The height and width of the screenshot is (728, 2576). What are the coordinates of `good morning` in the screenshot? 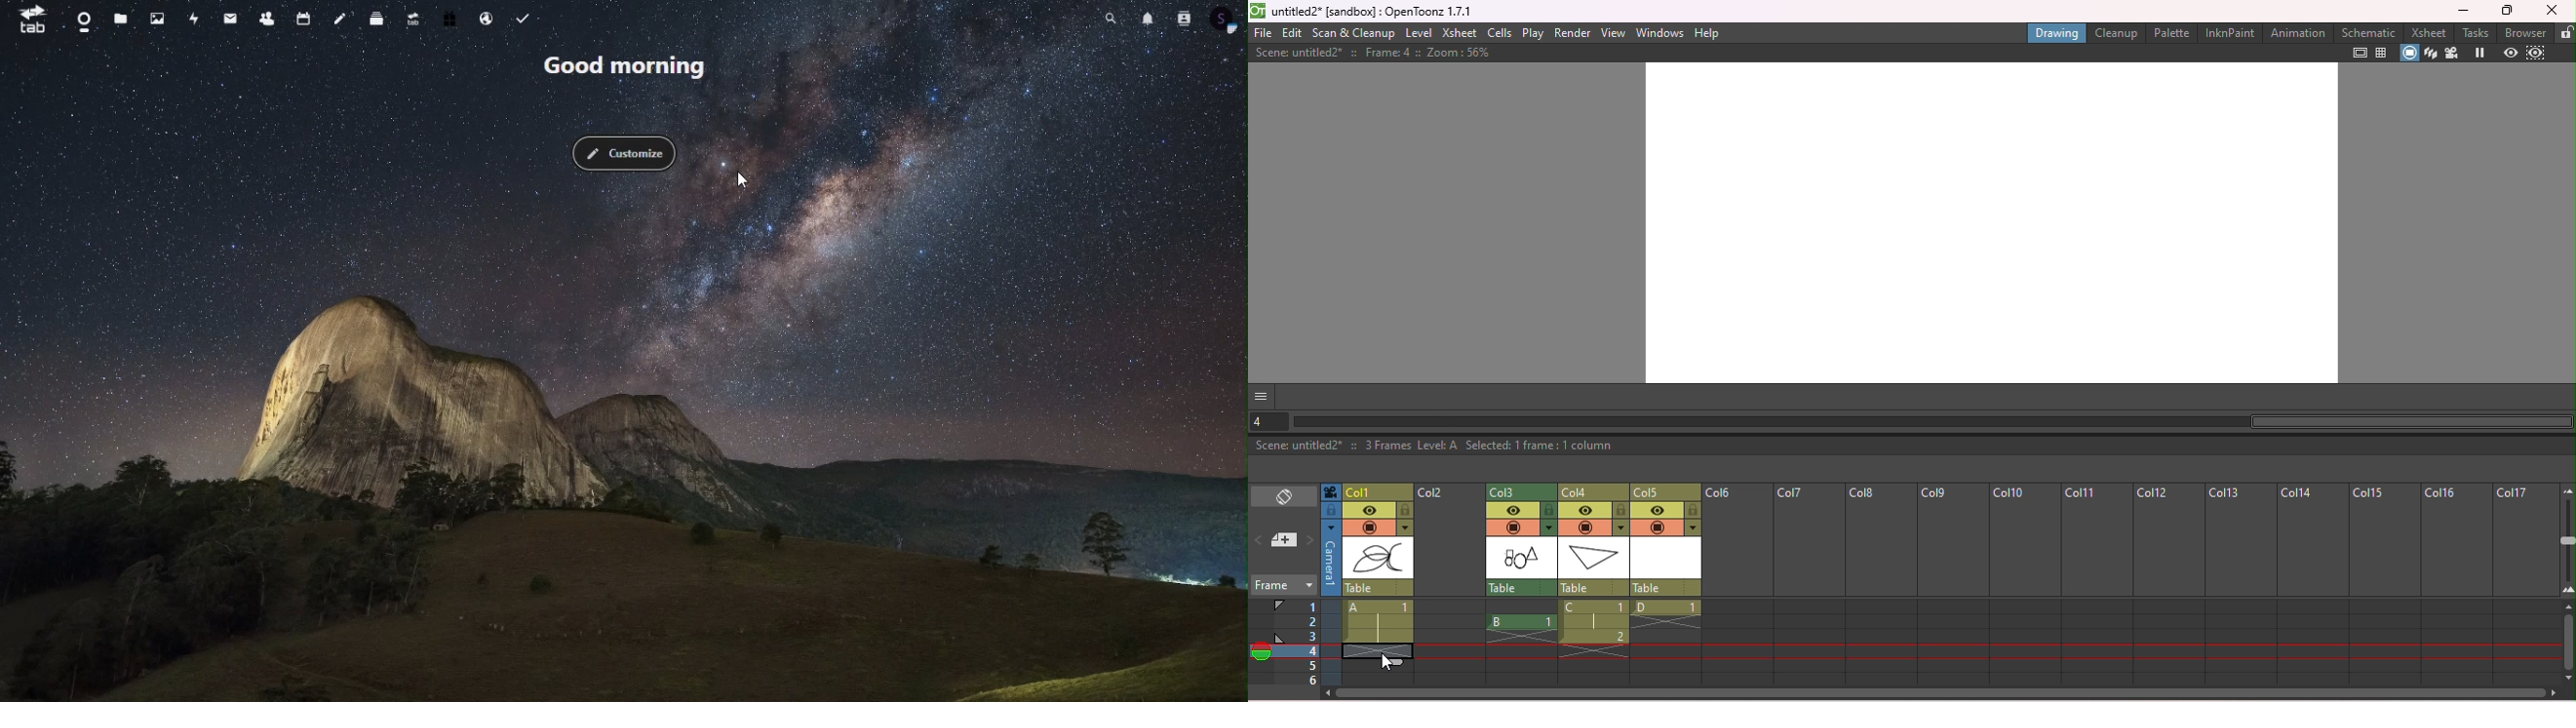 It's located at (620, 65).